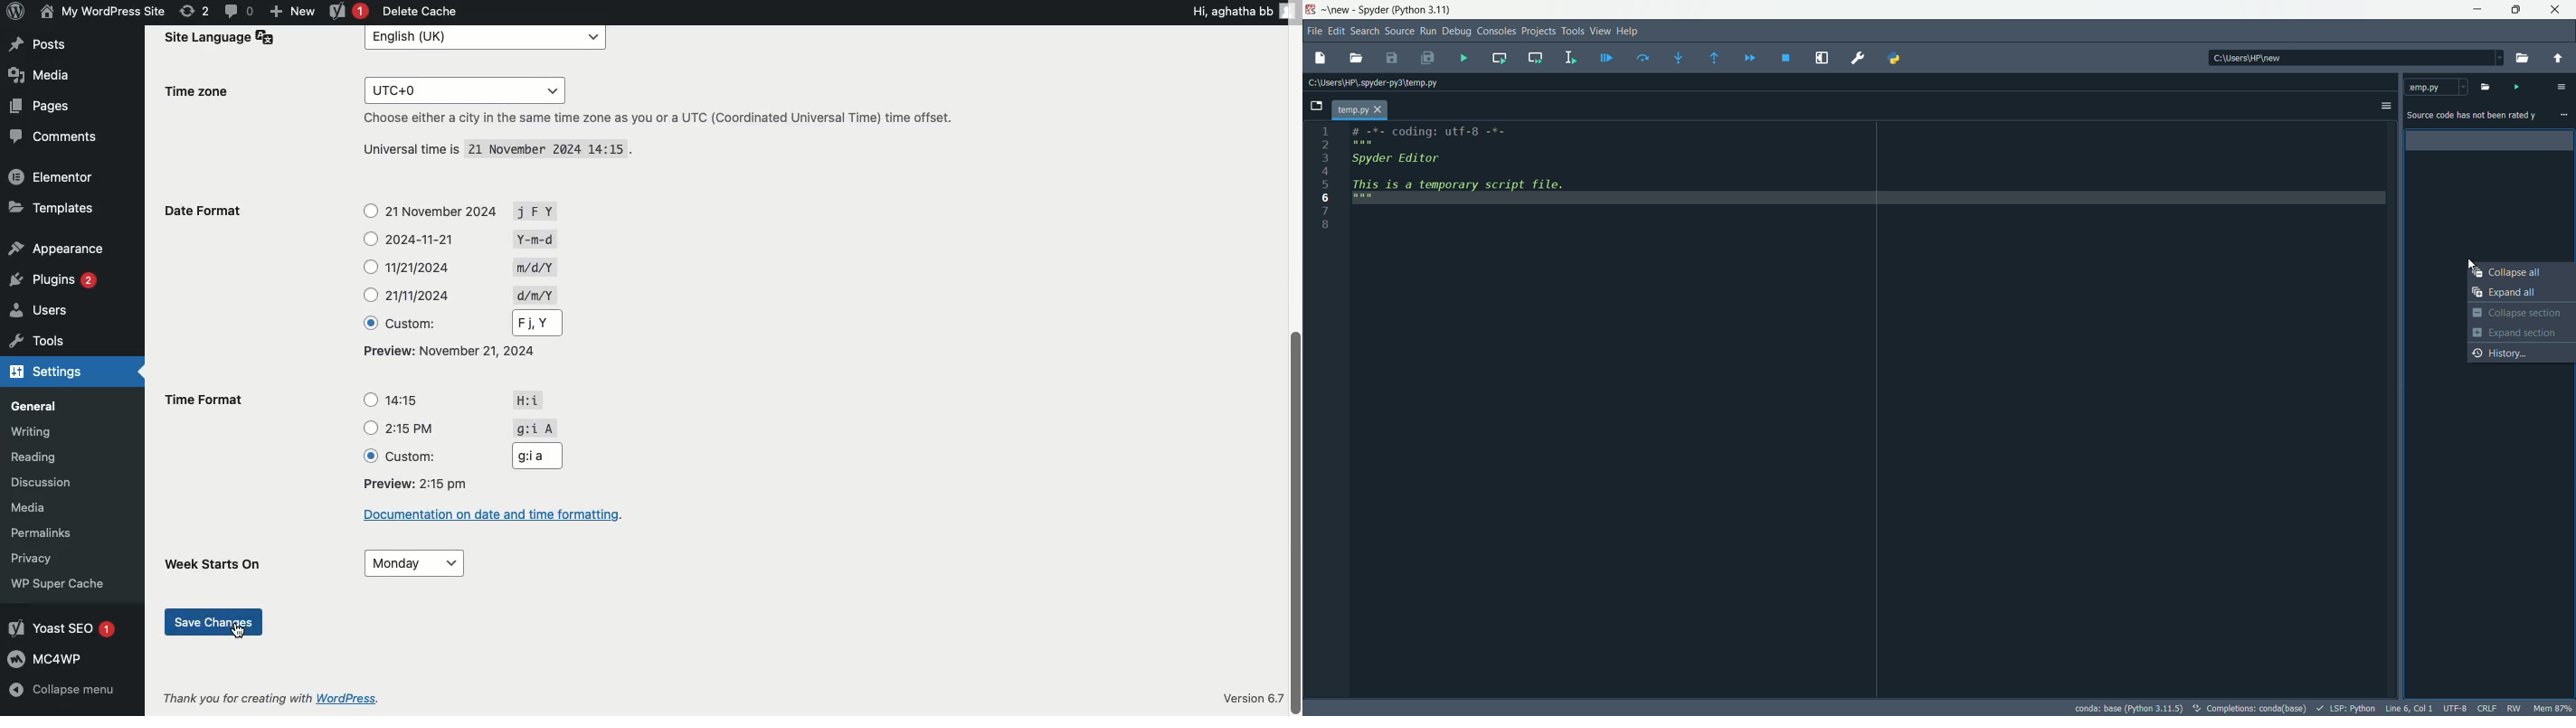 This screenshot has width=2576, height=728. Describe the element at coordinates (192, 10) in the screenshot. I see `(2) Revisions` at that location.